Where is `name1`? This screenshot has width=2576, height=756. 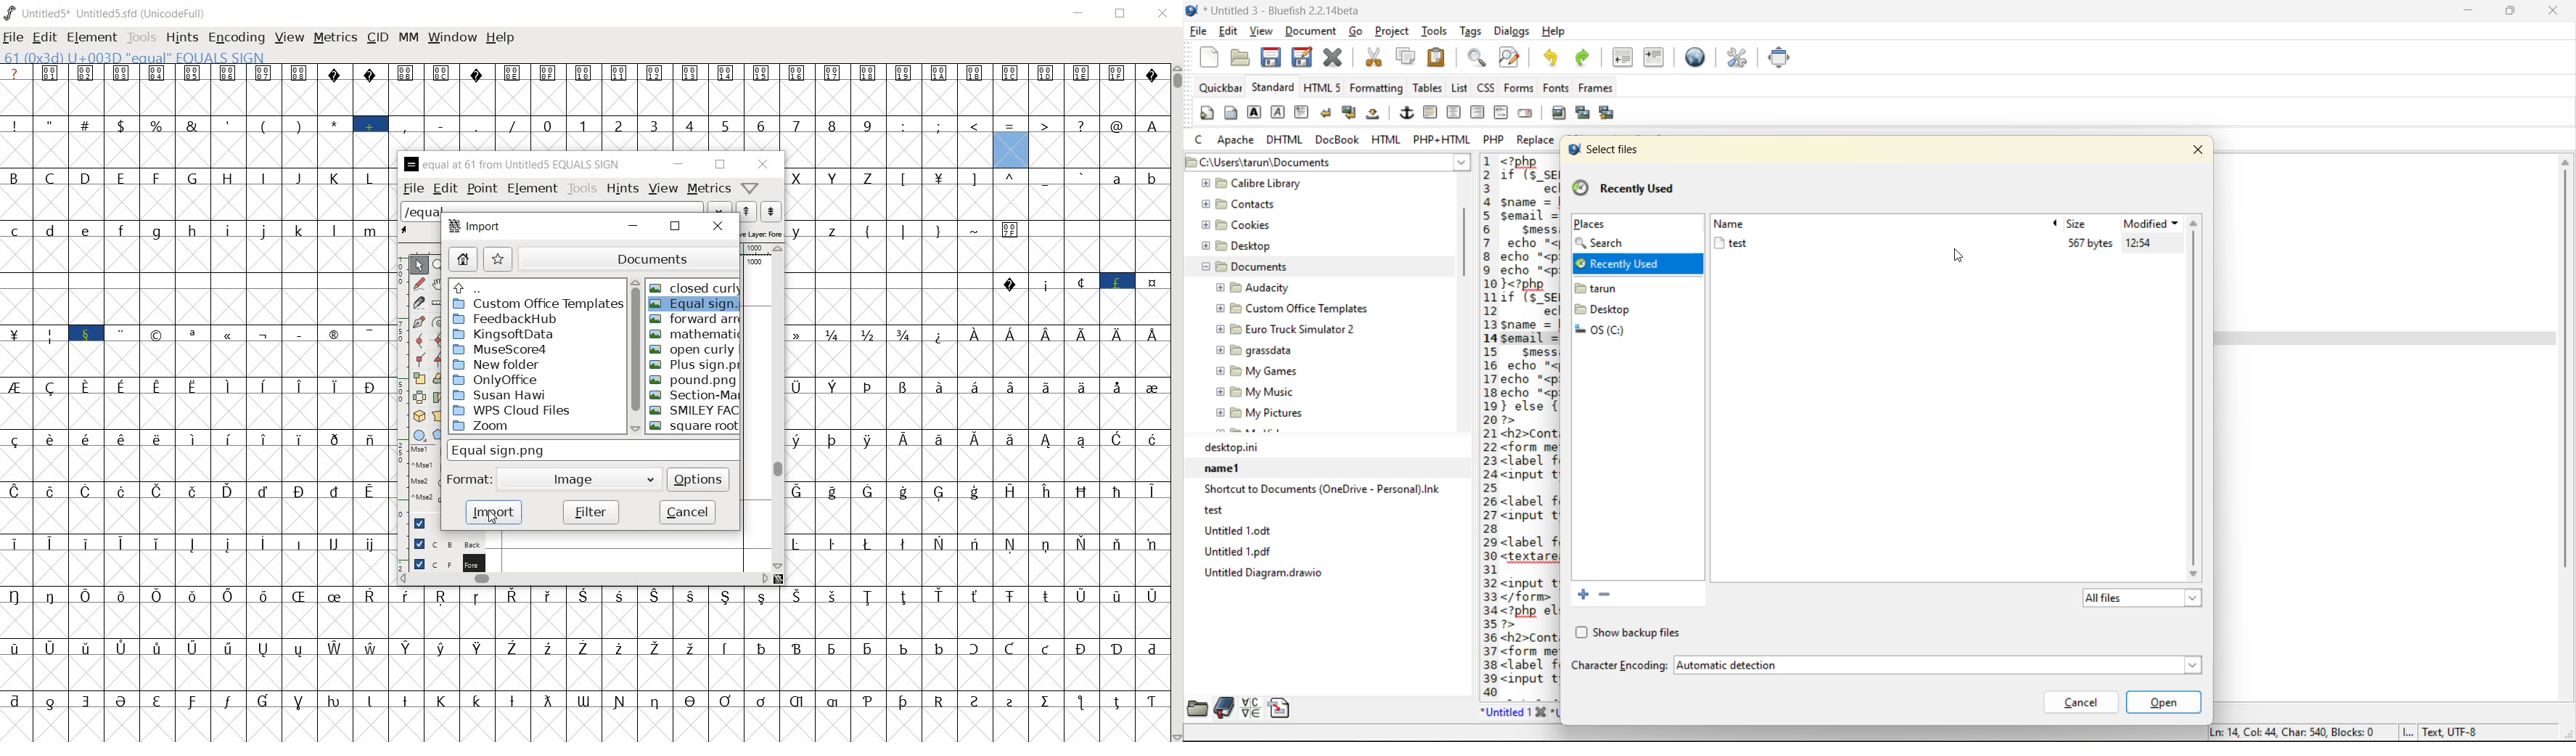
name1 is located at coordinates (1324, 468).